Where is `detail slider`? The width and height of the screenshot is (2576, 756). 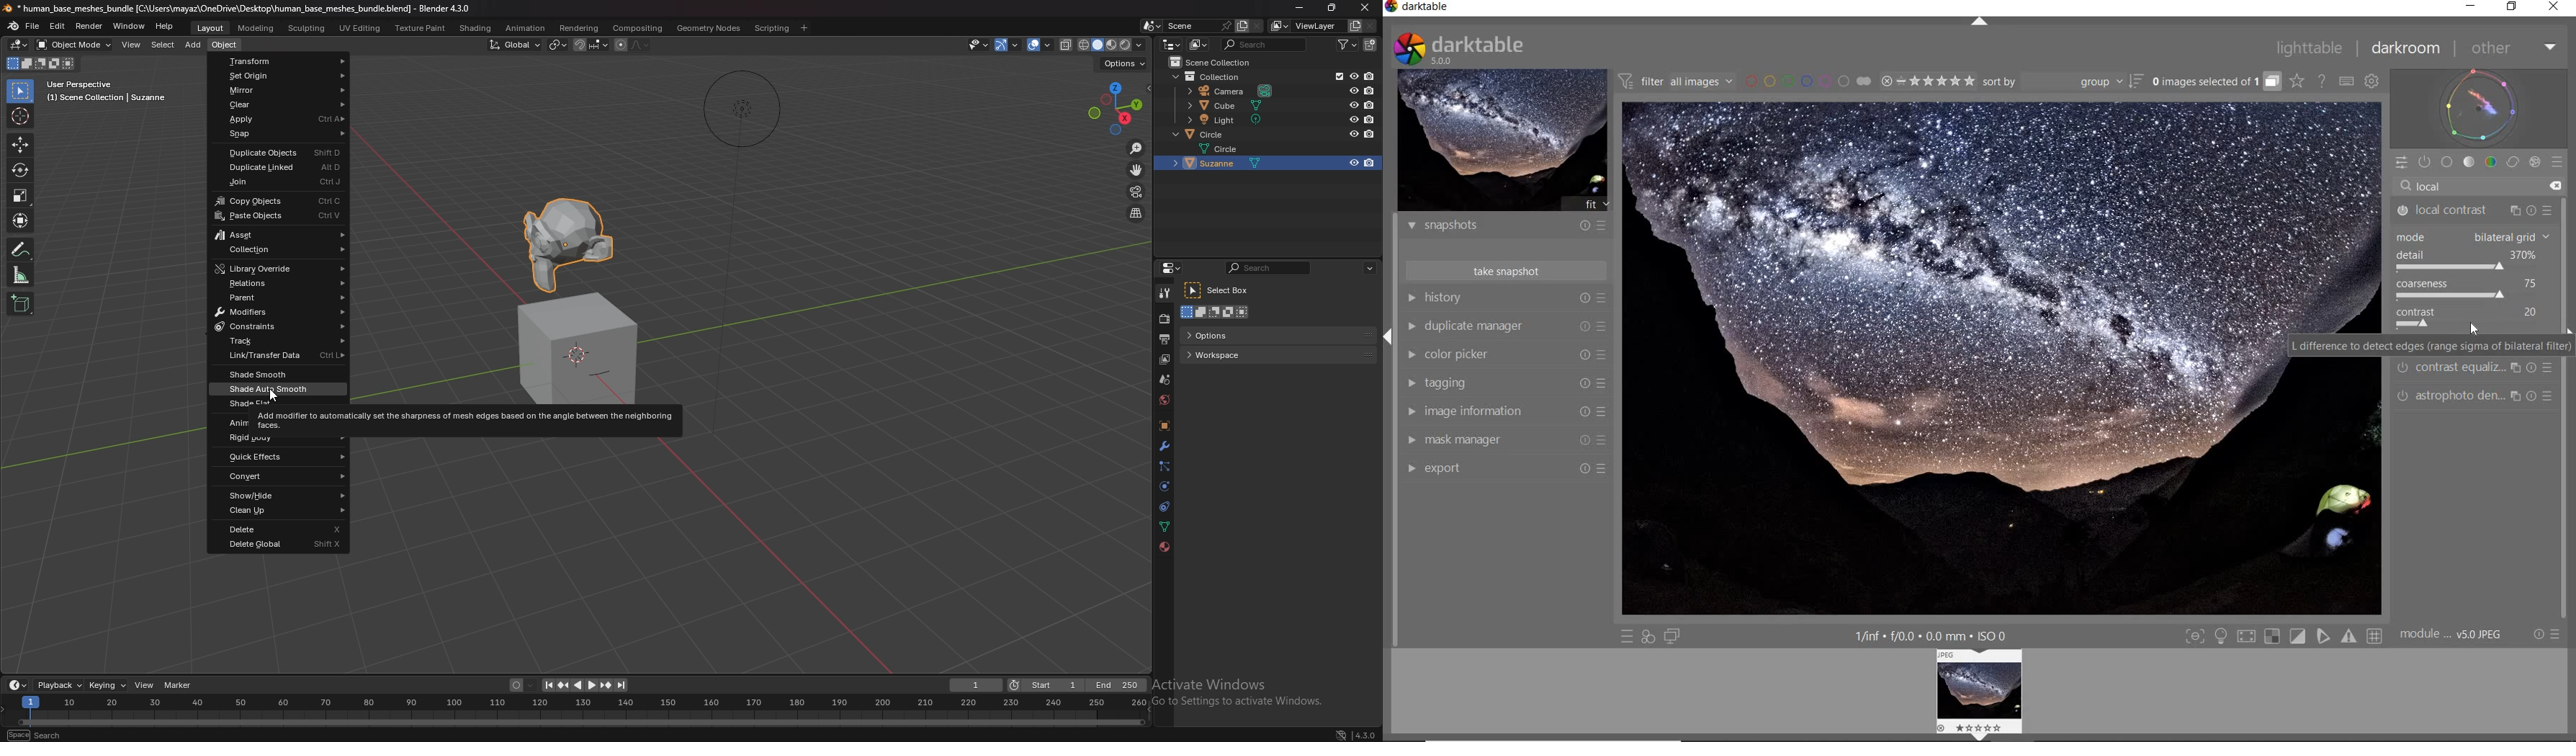
detail slider is located at coordinates (2451, 268).